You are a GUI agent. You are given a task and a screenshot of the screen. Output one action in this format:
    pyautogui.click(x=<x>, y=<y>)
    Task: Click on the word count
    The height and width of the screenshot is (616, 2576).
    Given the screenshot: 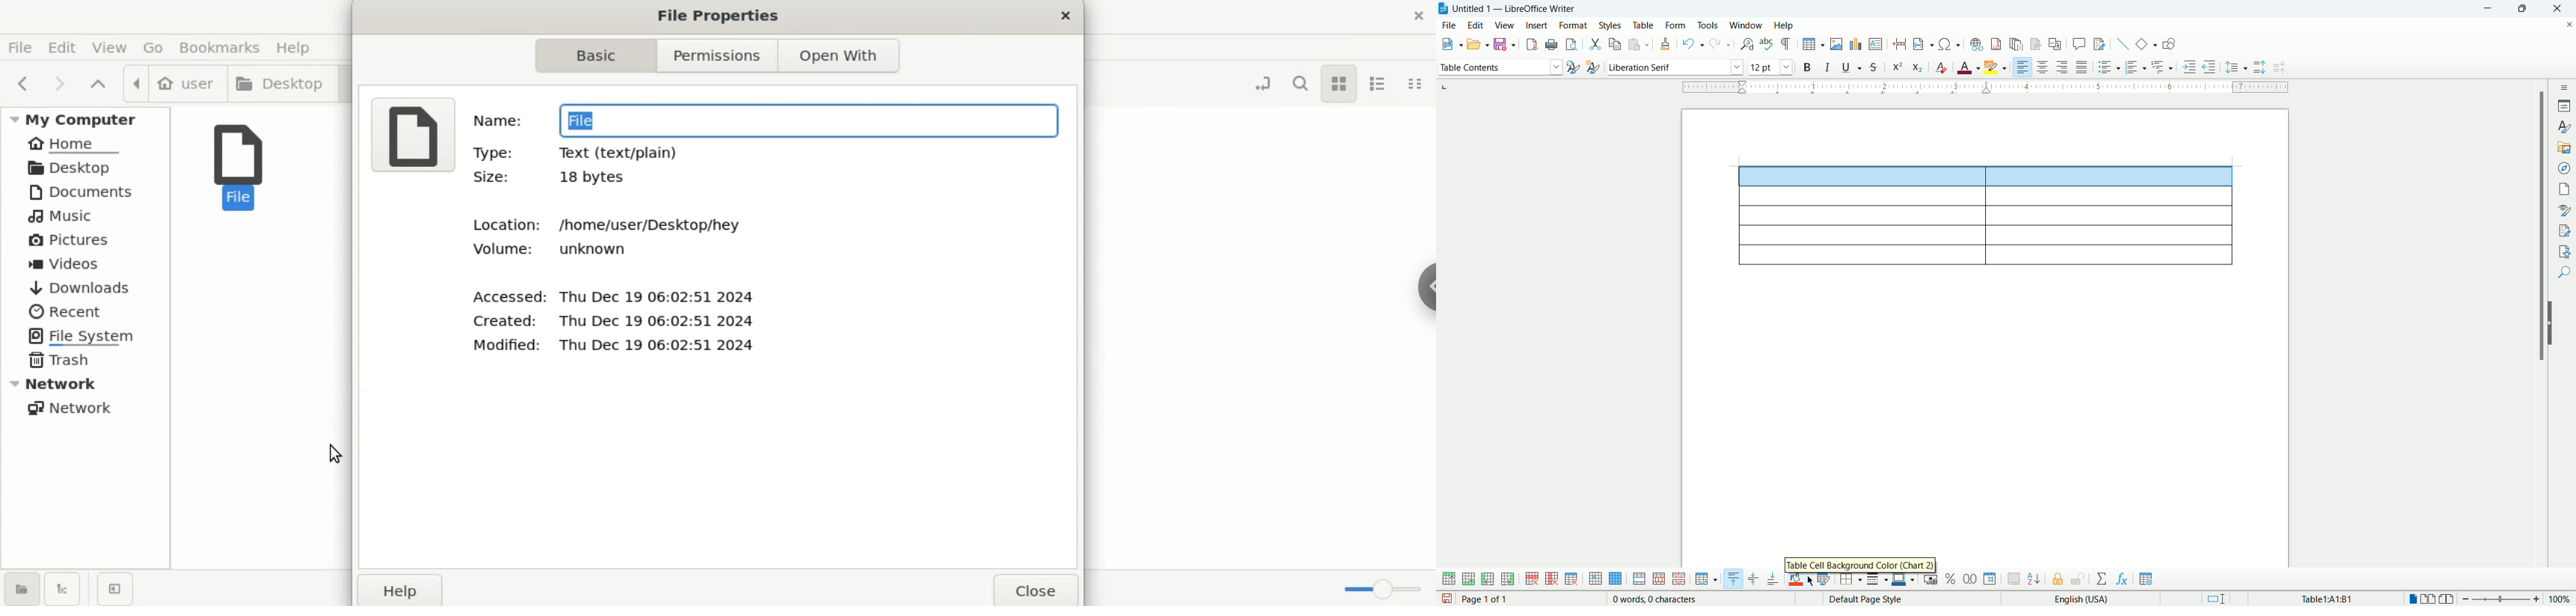 What is the action you would take?
    pyautogui.click(x=1656, y=599)
    